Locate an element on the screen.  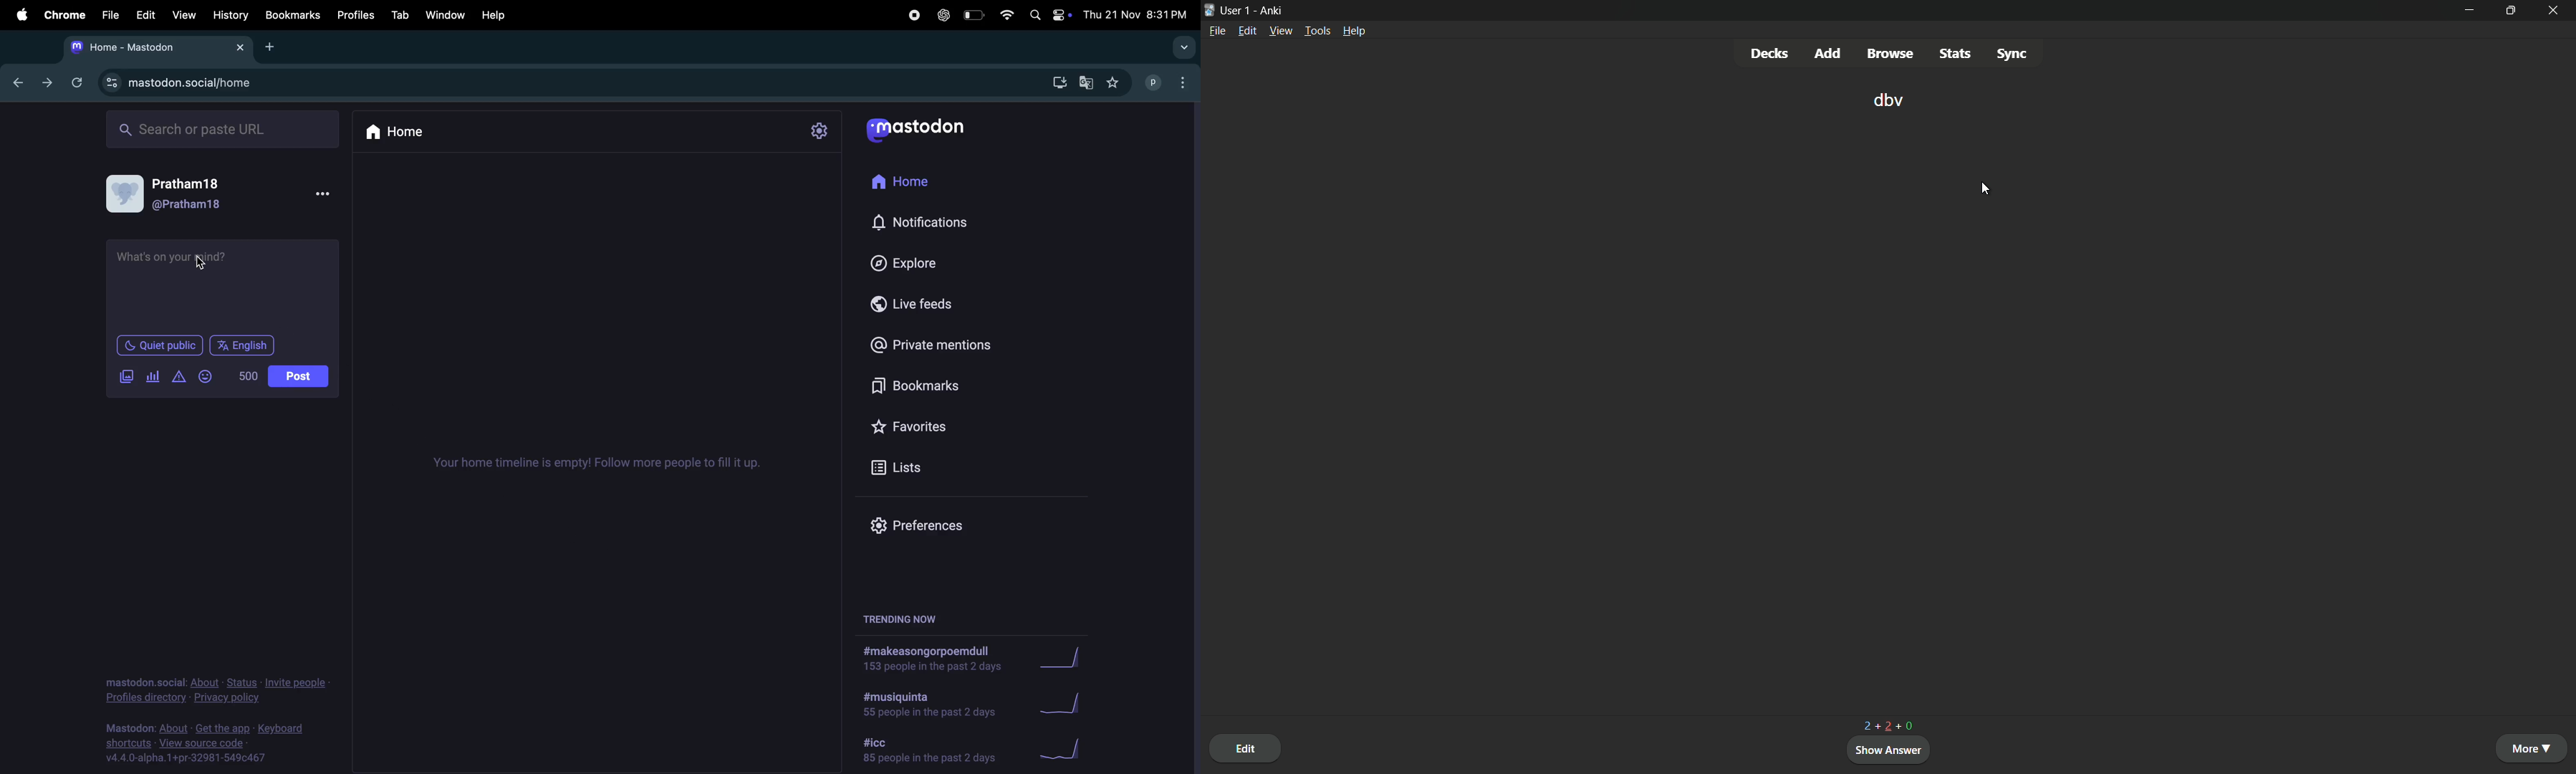
graph is located at coordinates (1064, 658).